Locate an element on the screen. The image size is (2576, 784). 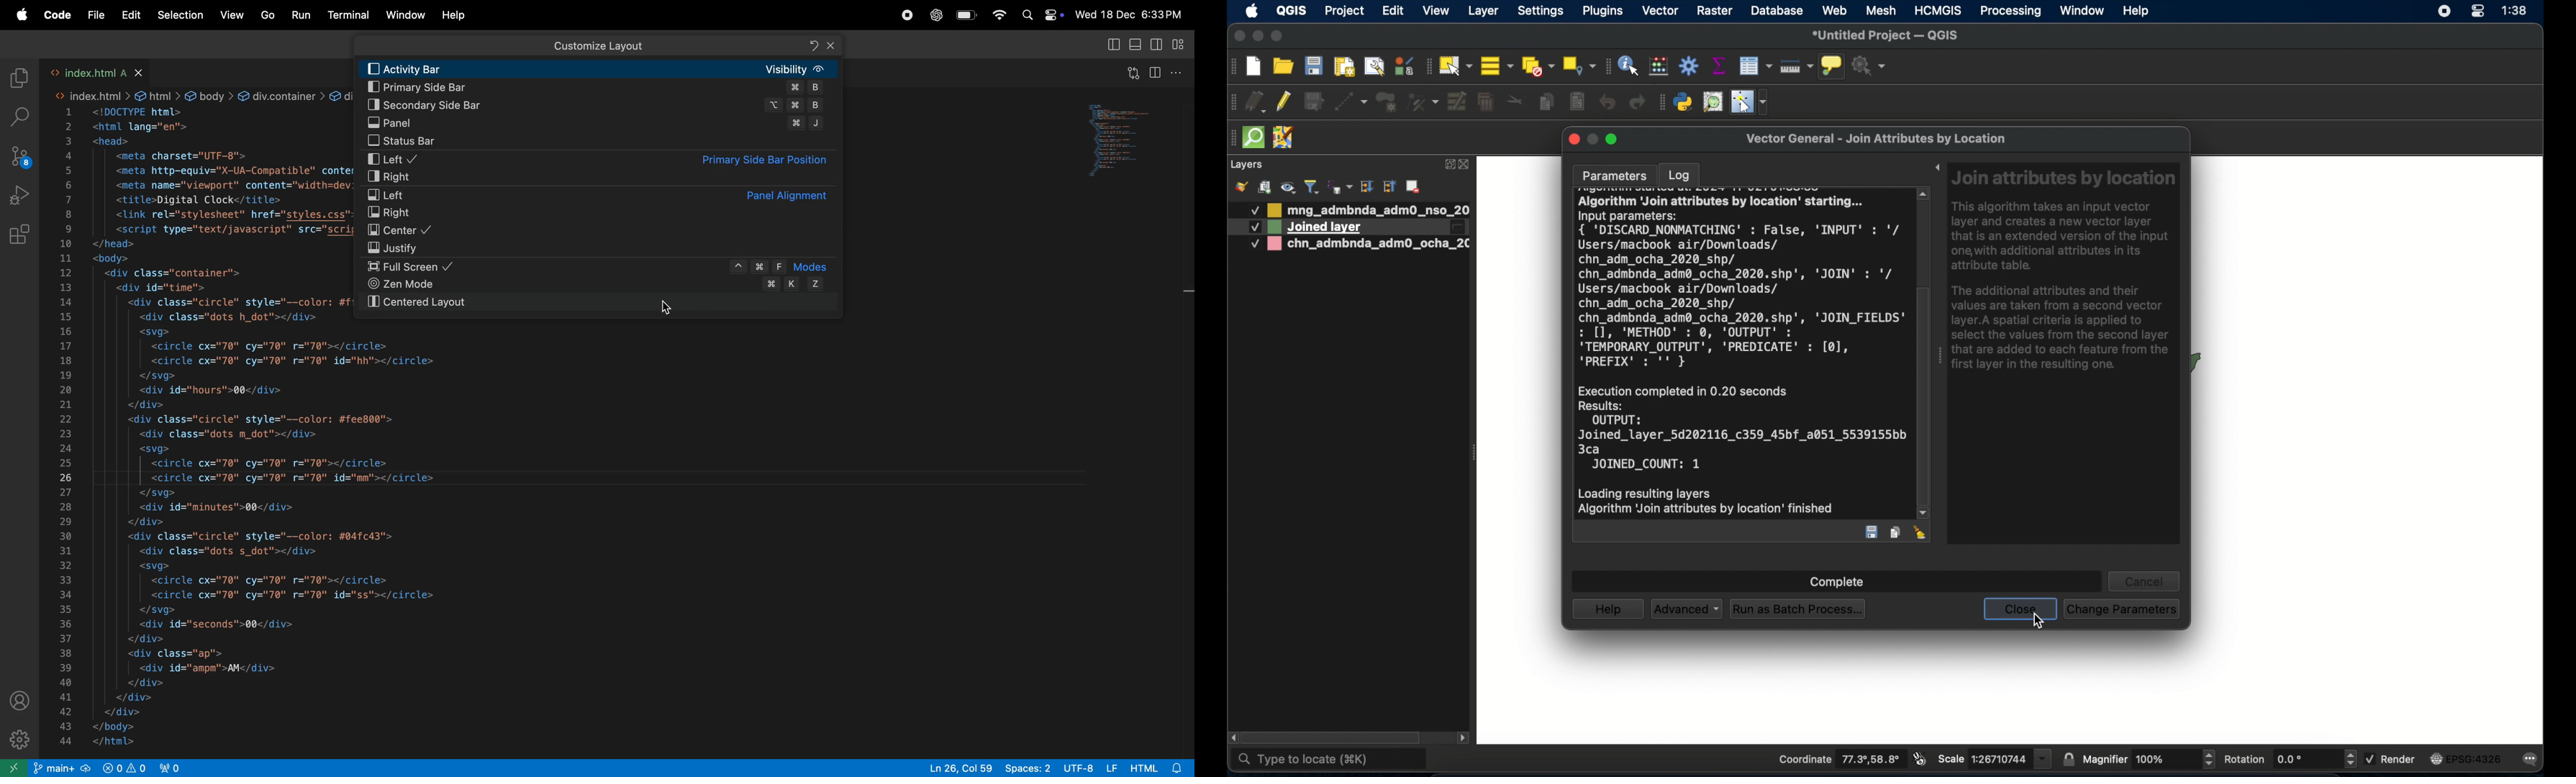
magnifier is located at coordinates (2149, 760).